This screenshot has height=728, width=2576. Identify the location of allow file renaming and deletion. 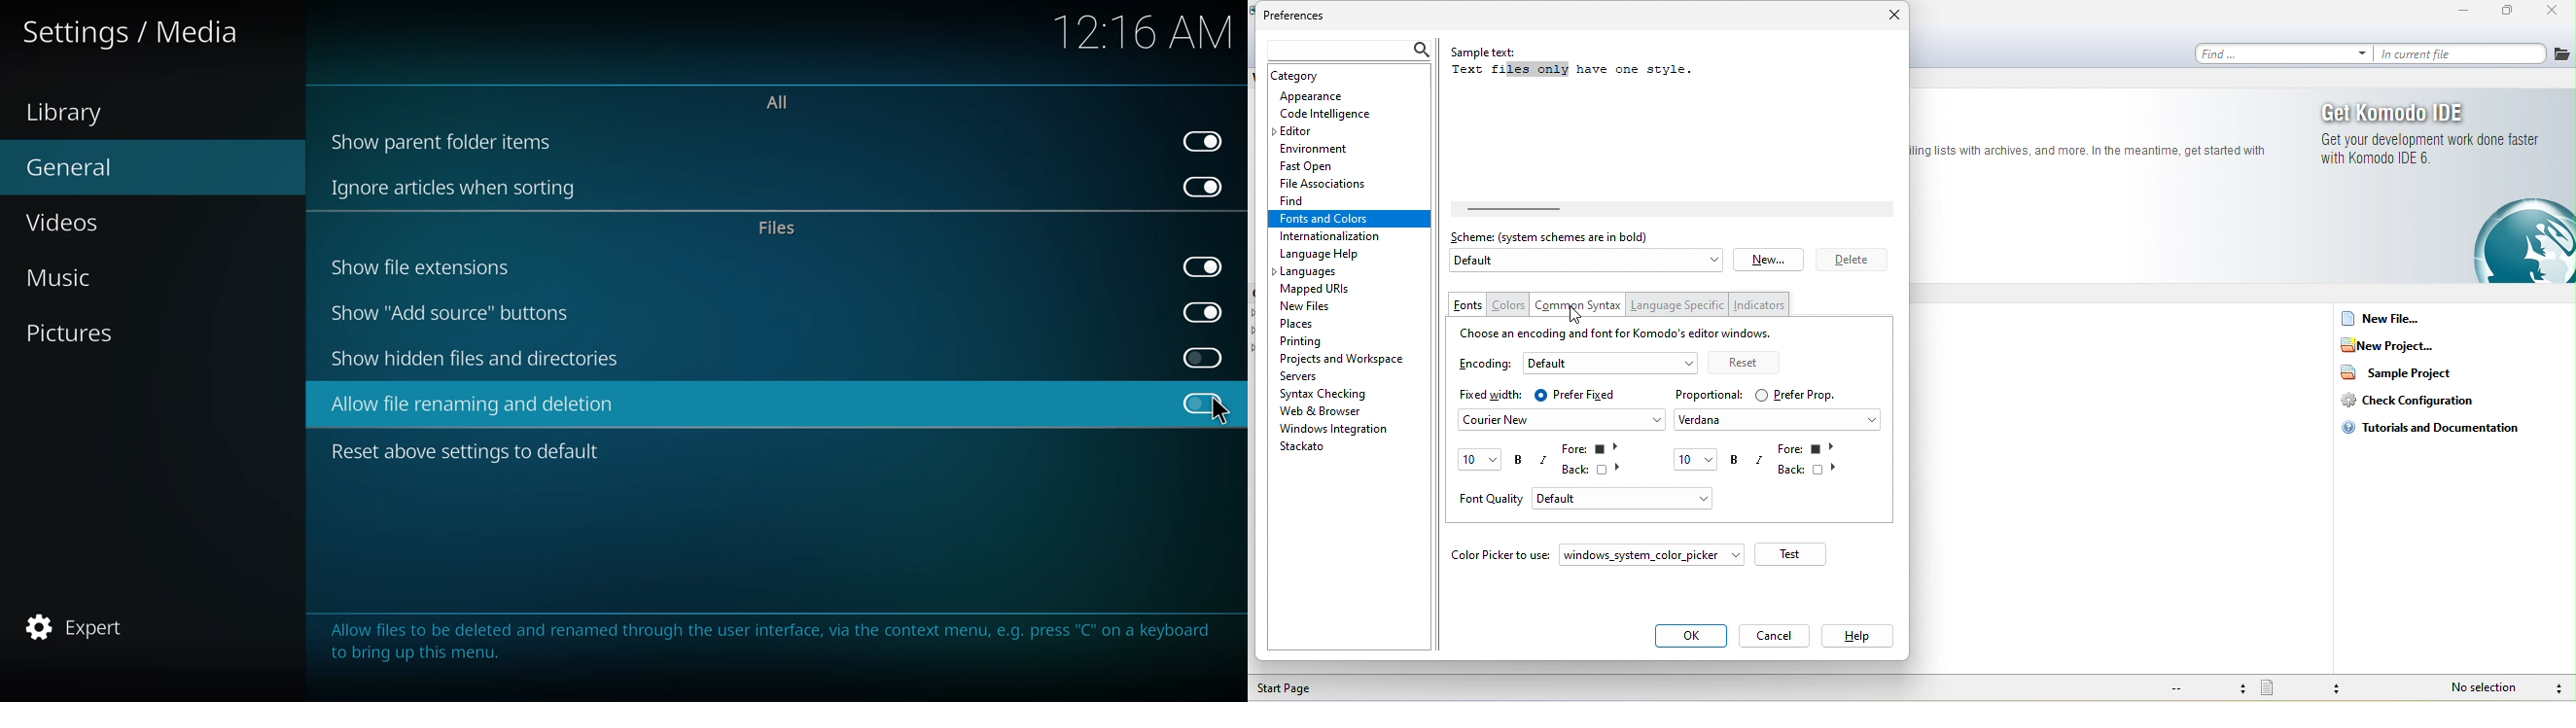
(476, 405).